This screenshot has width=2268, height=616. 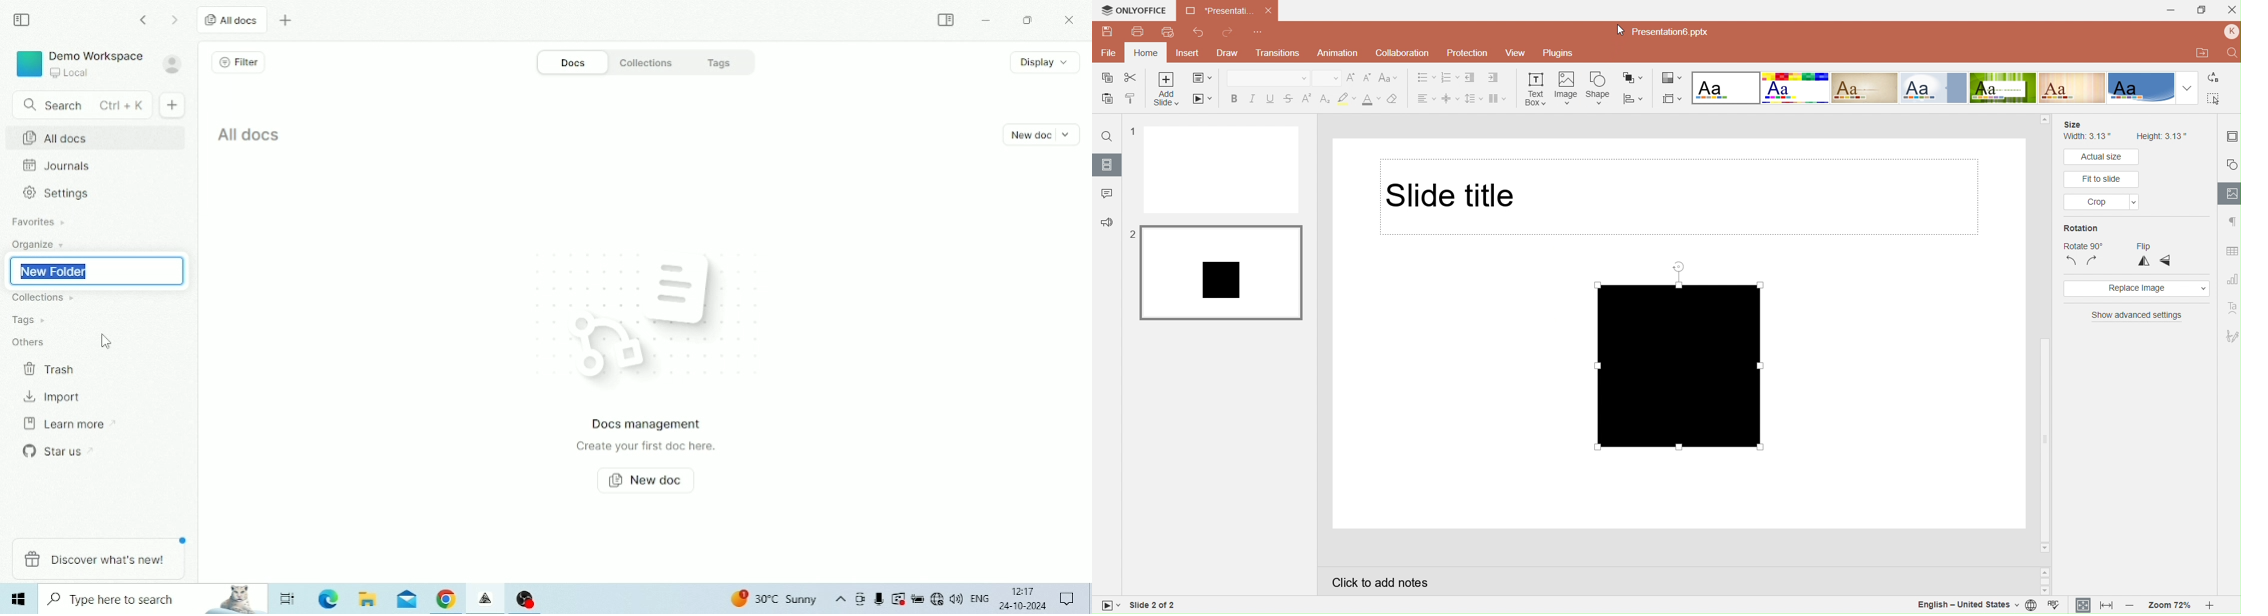 I want to click on Undo, so click(x=1197, y=31).